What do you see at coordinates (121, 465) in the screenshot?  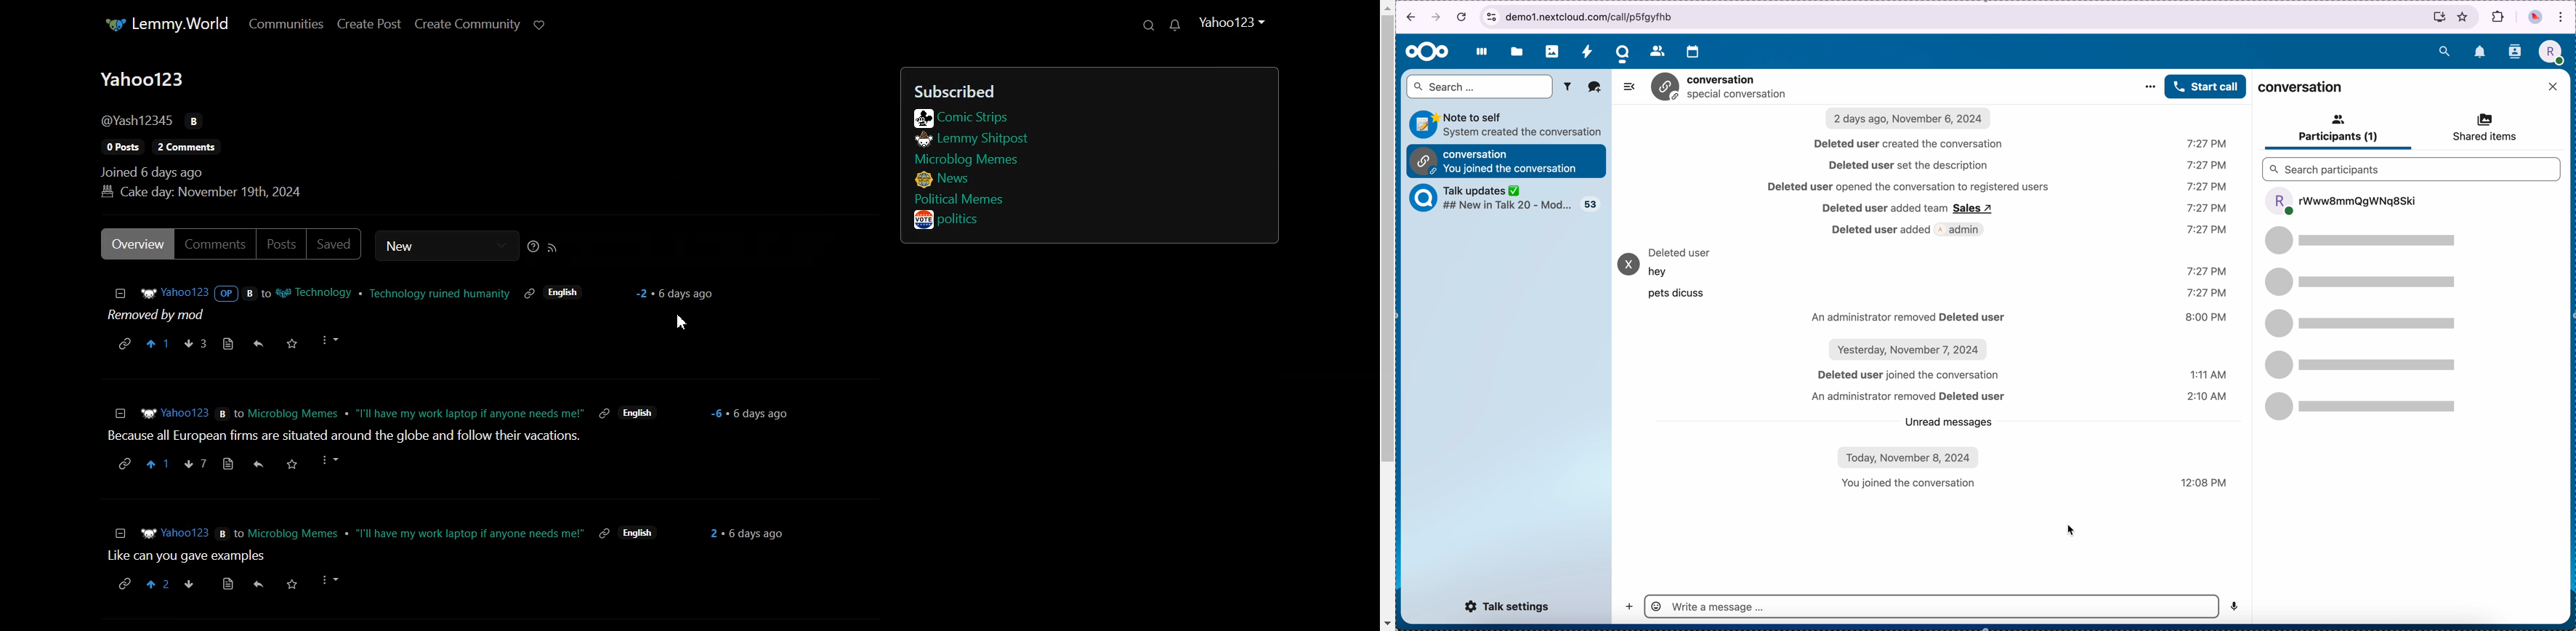 I see `hyperlink` at bounding box center [121, 465].